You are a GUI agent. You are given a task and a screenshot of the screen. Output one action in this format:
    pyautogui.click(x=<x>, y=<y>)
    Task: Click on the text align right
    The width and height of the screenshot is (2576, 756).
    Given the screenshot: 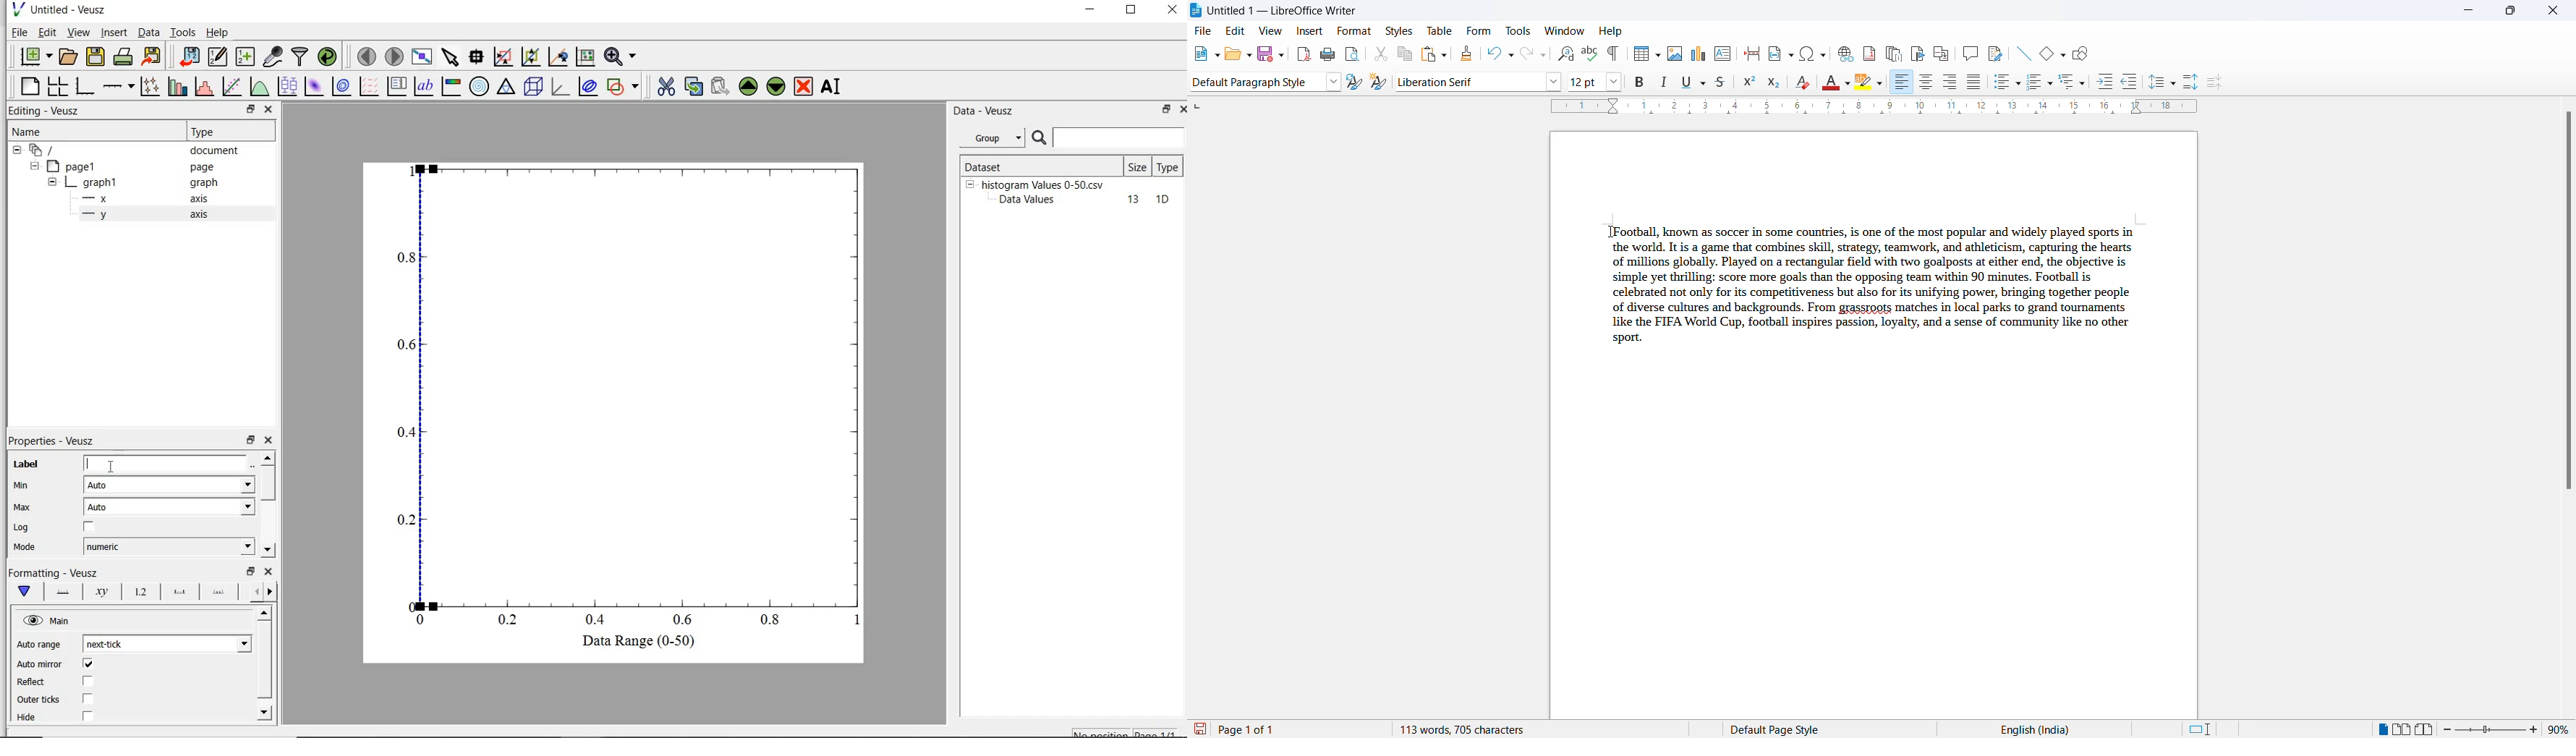 What is the action you would take?
    pyautogui.click(x=1904, y=82)
    